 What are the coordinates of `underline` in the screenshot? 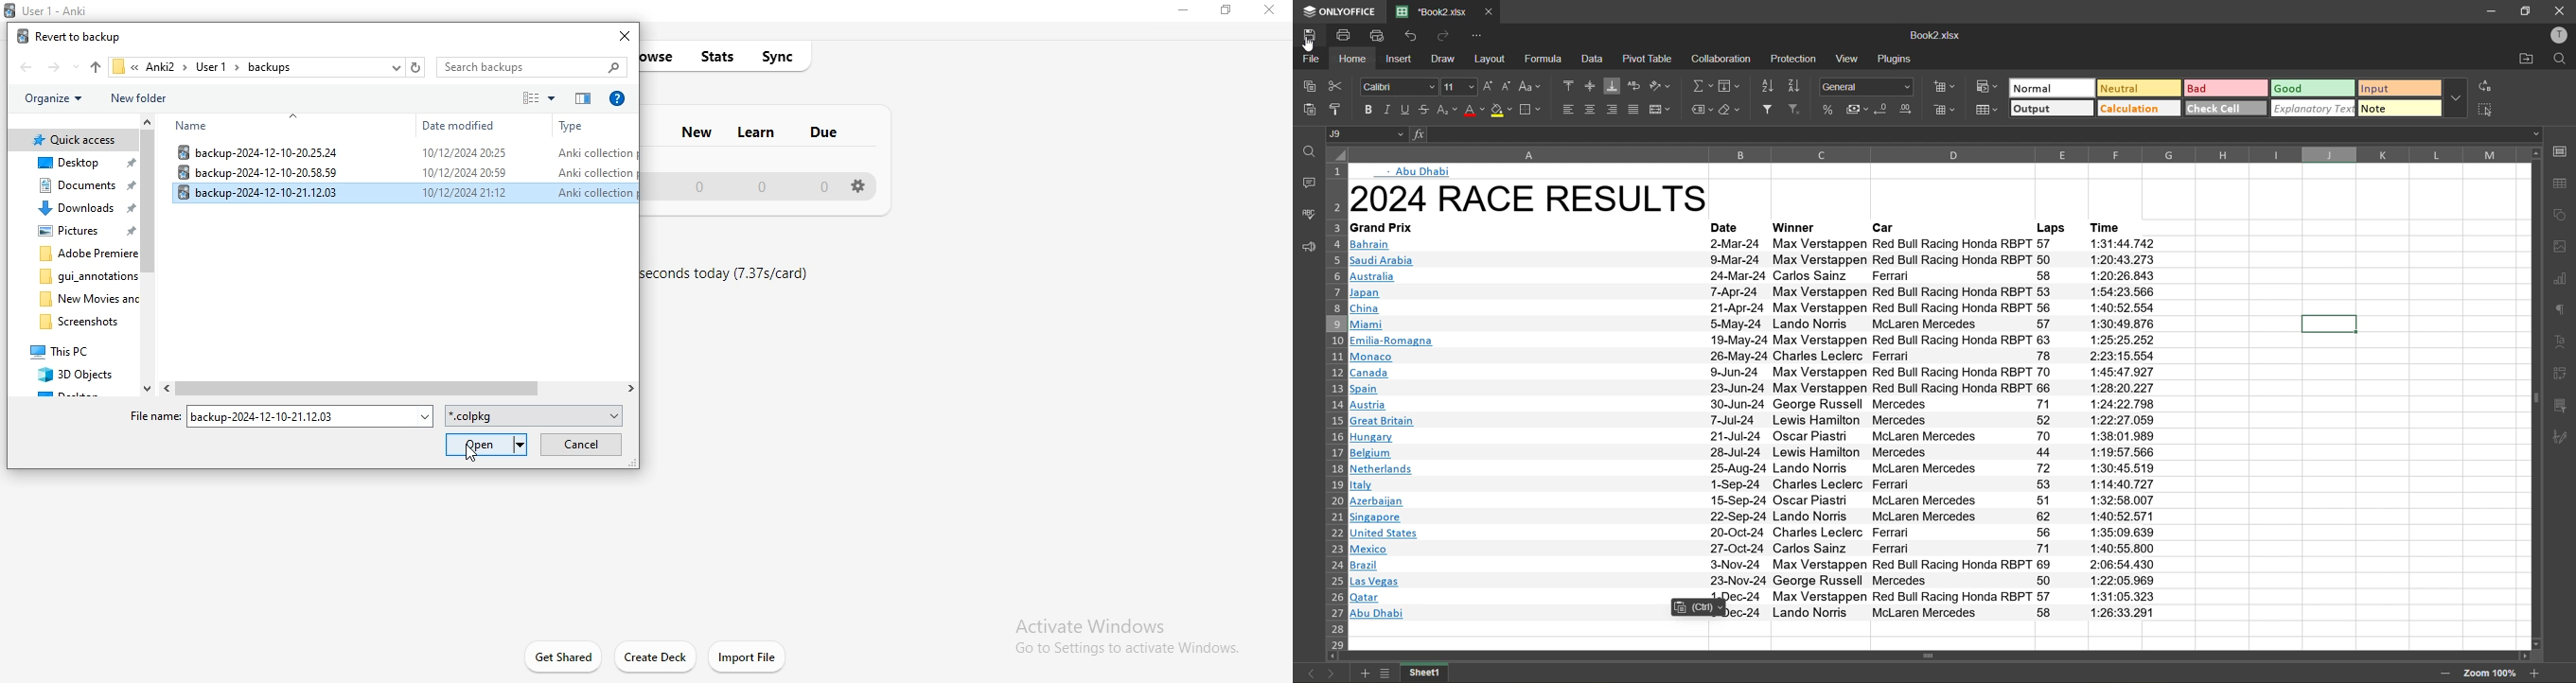 It's located at (1404, 109).